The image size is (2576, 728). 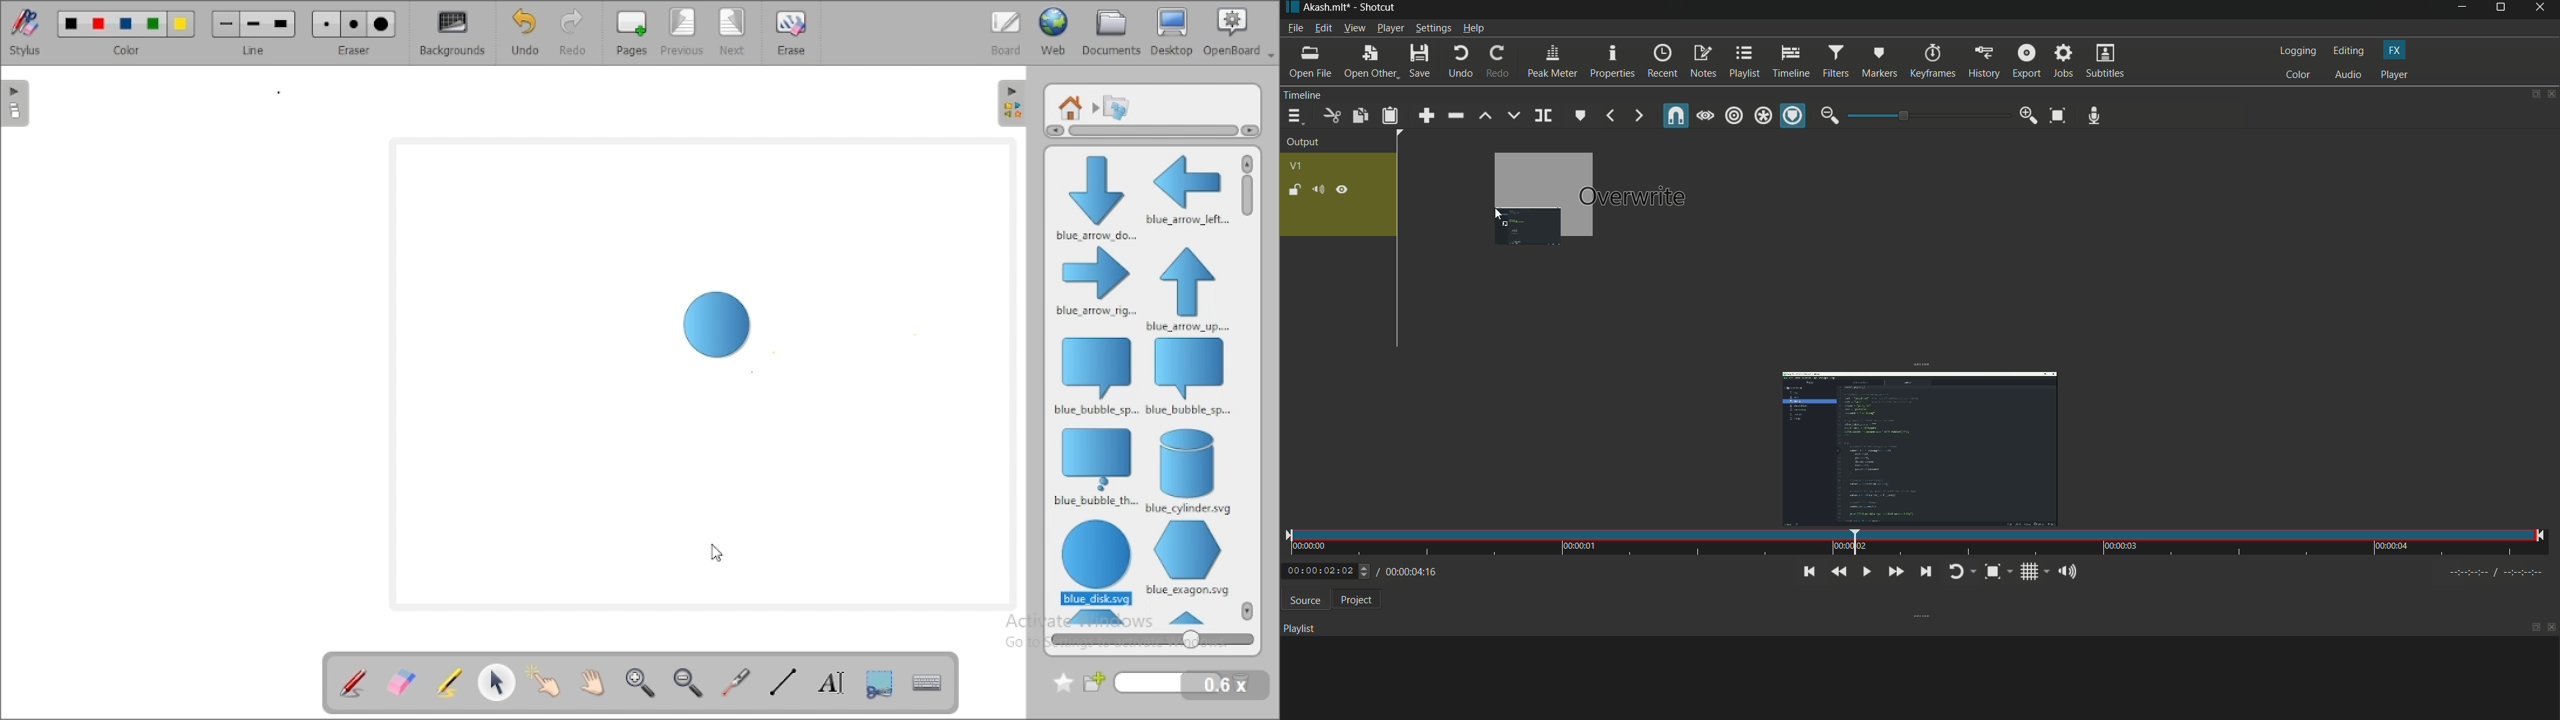 I want to click on hide, so click(x=1341, y=190).